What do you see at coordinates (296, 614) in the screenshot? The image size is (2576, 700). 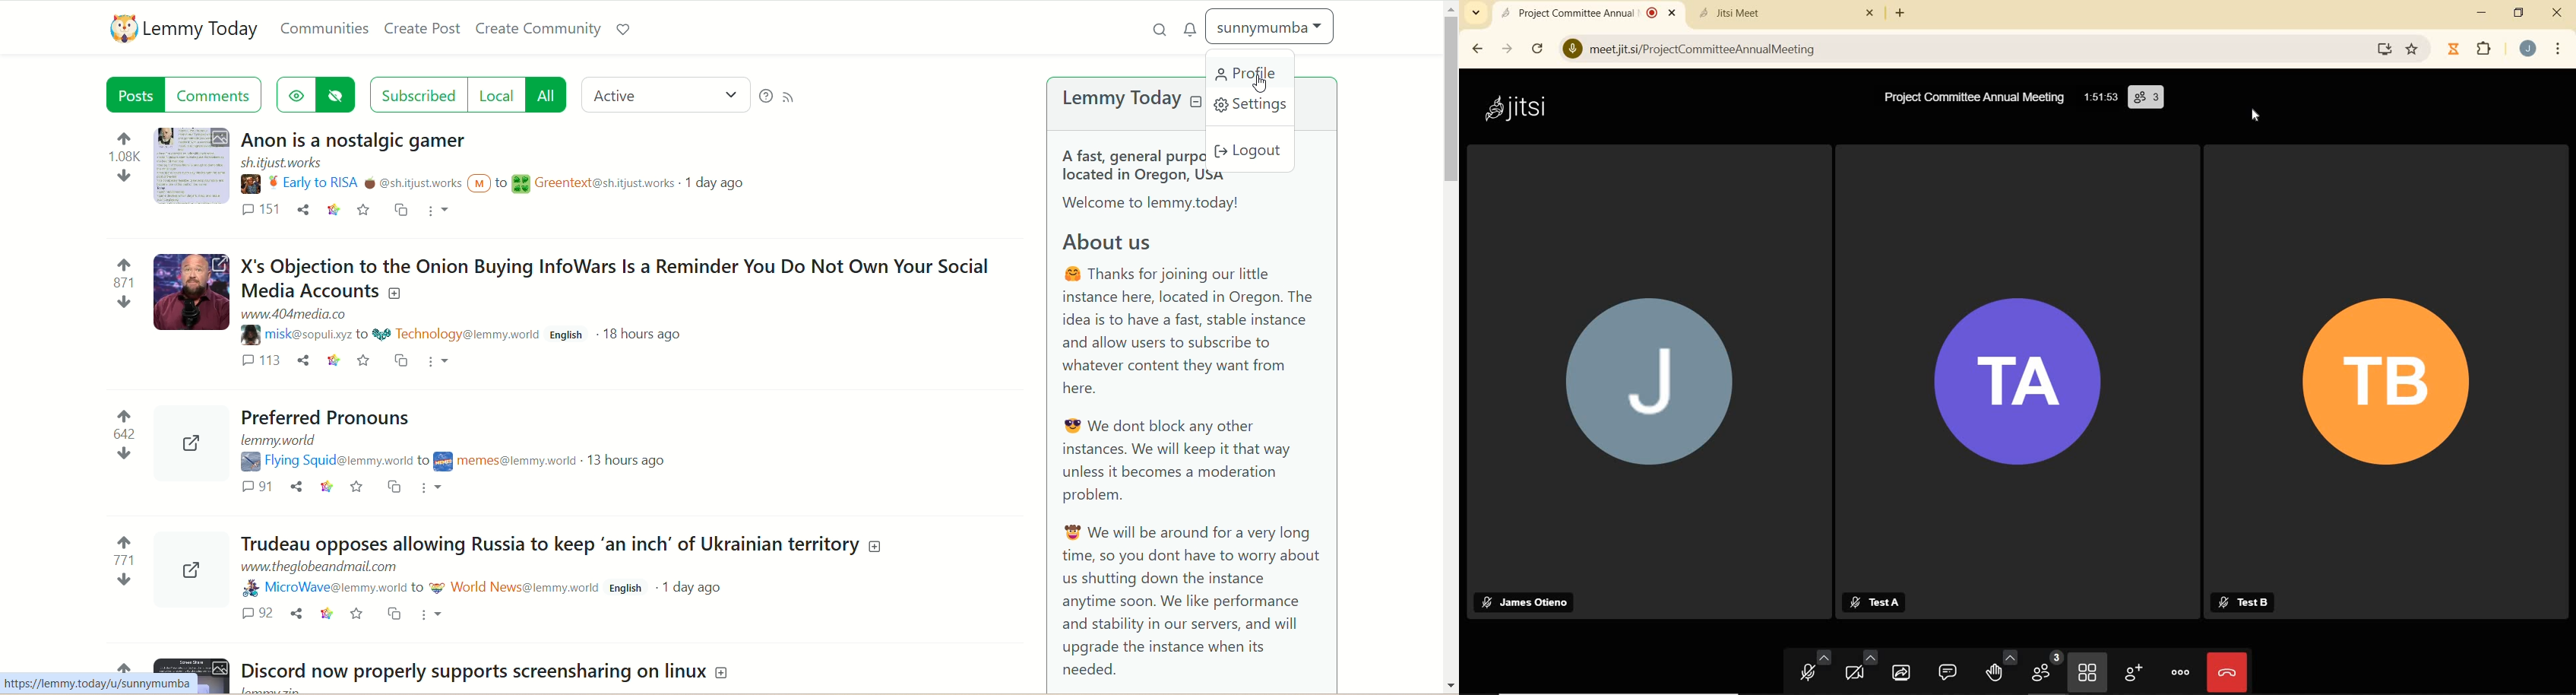 I see `Share` at bounding box center [296, 614].